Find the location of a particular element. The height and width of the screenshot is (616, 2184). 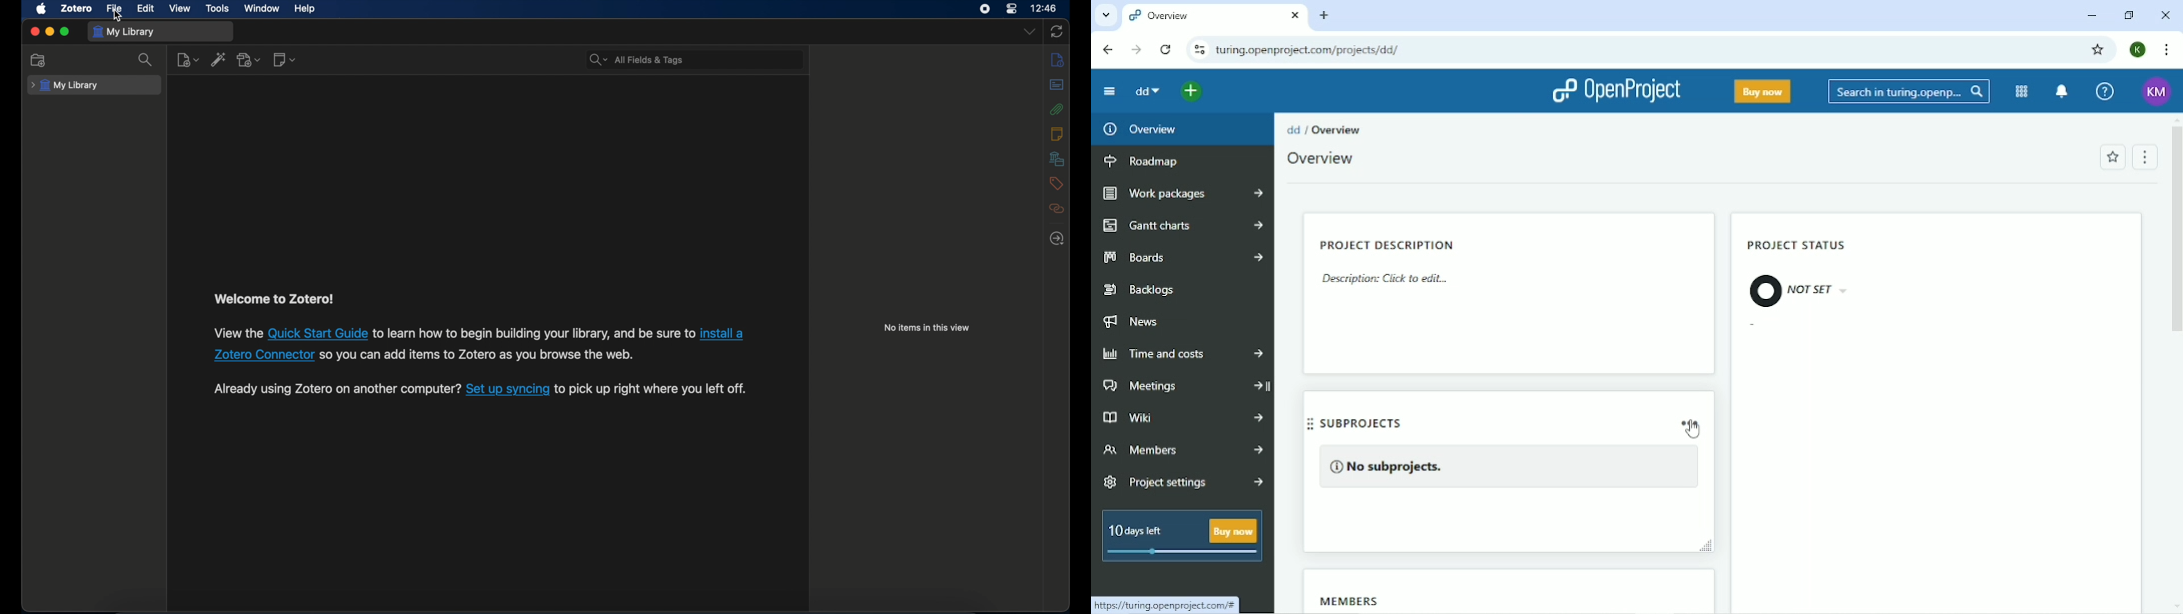

Subprojects is located at coordinates (1384, 423).